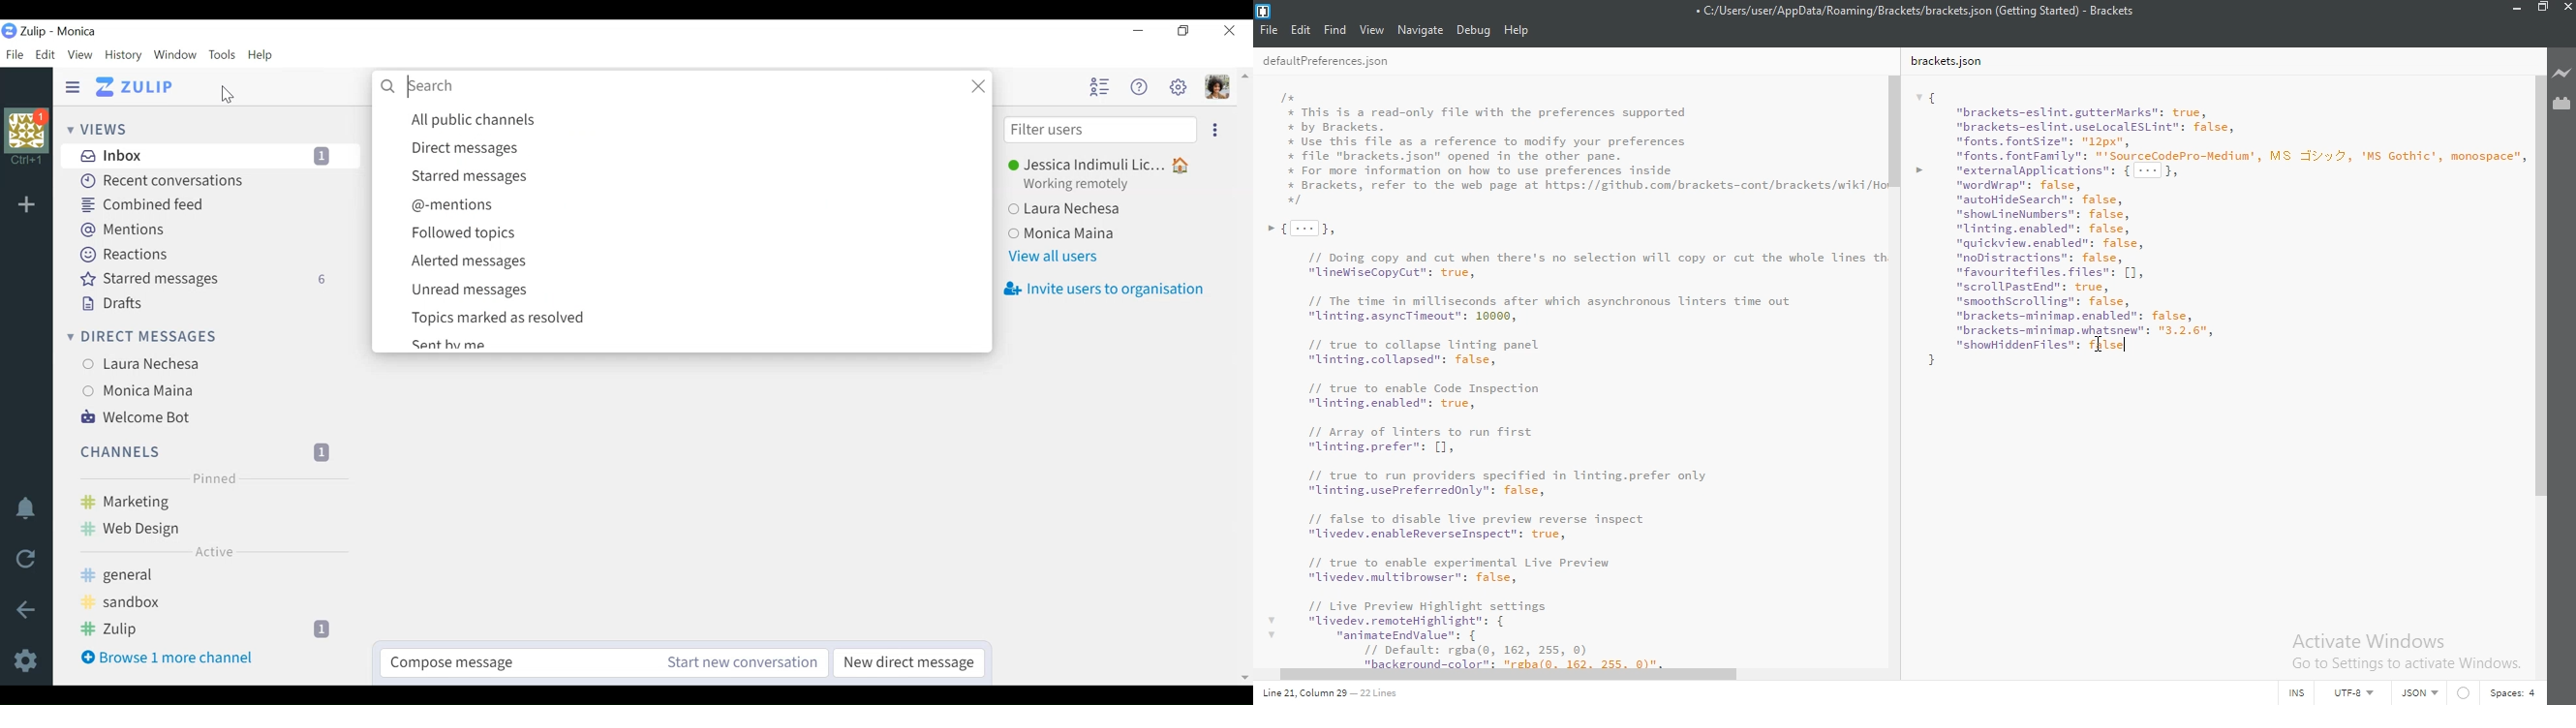 The image size is (2576, 728). I want to click on Alerted messages, so click(695, 262).